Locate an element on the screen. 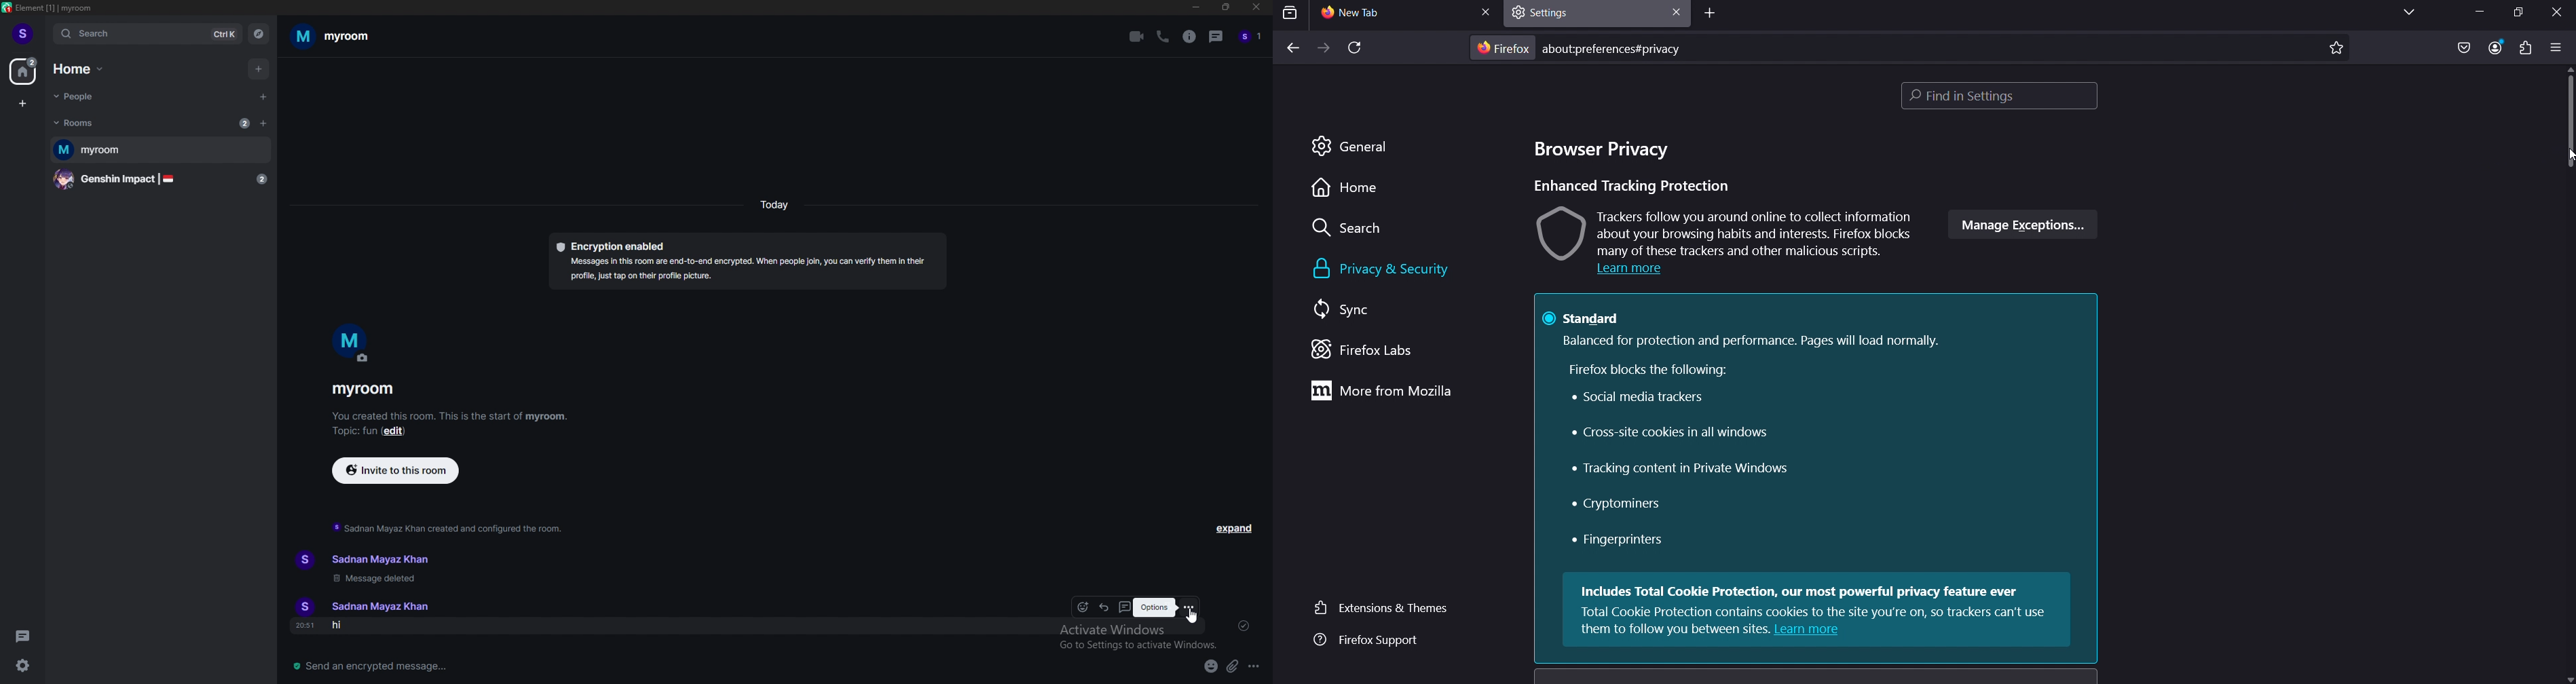 The height and width of the screenshot is (700, 2576). react is located at coordinates (1084, 607).